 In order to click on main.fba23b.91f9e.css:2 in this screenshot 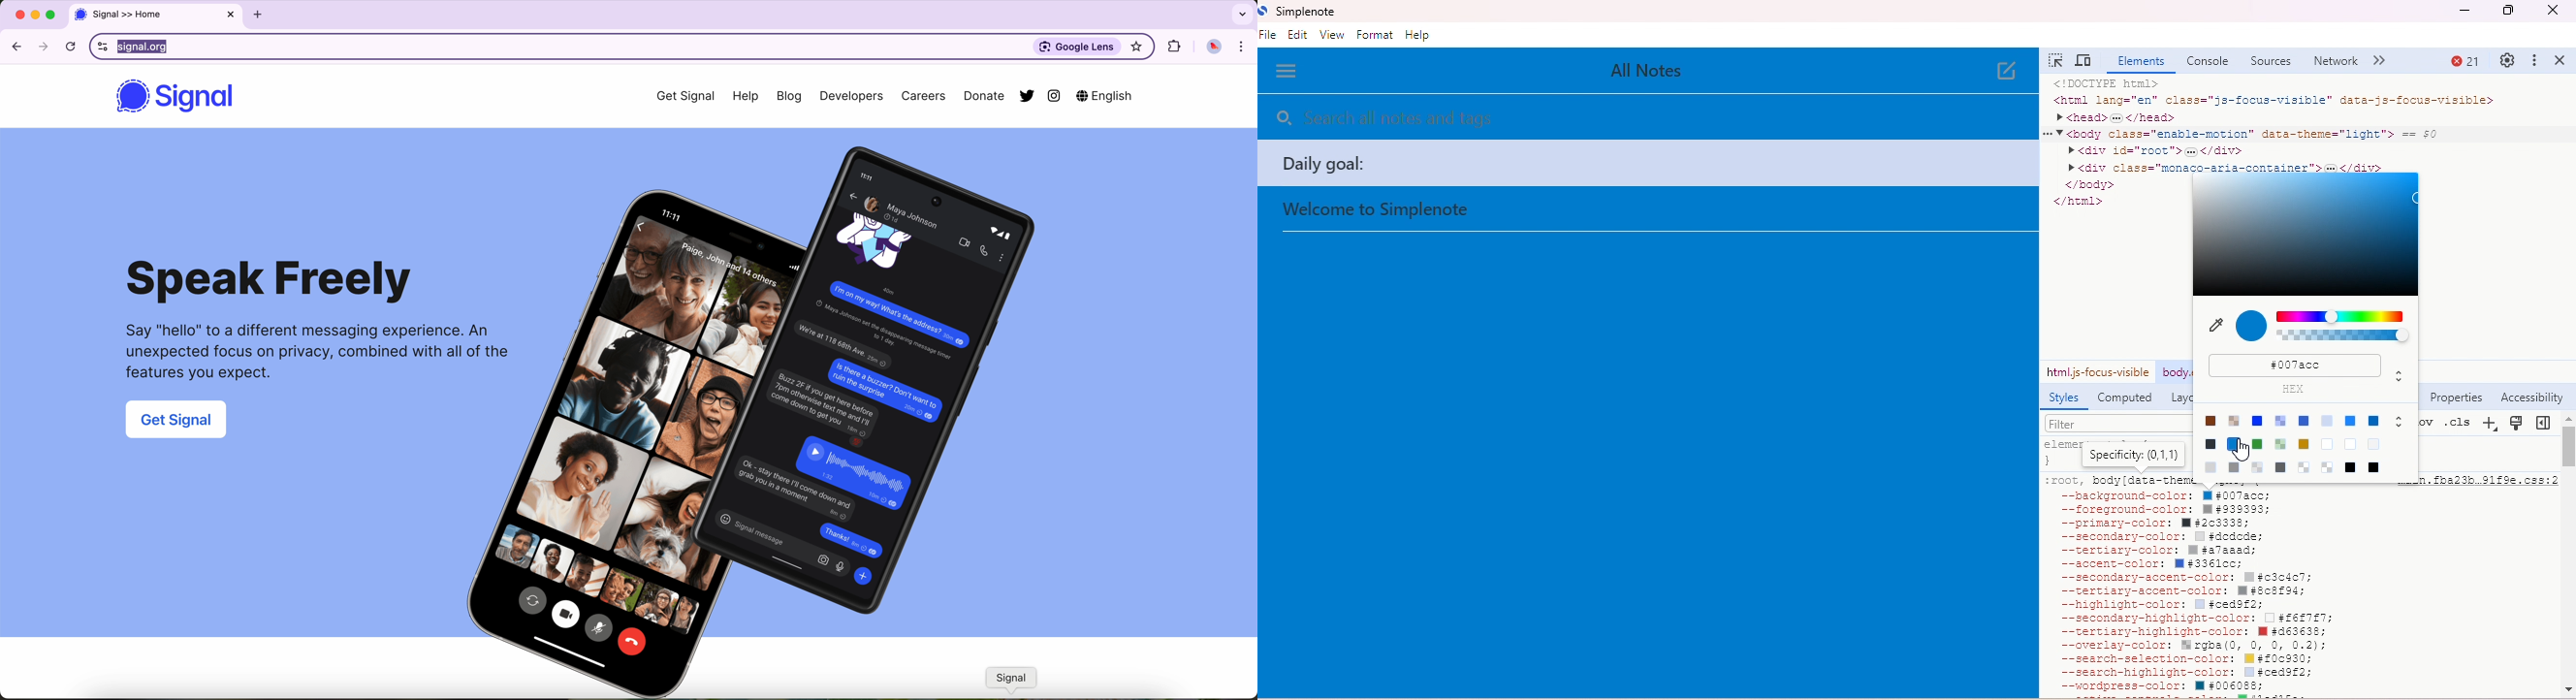, I will do `click(2487, 483)`.